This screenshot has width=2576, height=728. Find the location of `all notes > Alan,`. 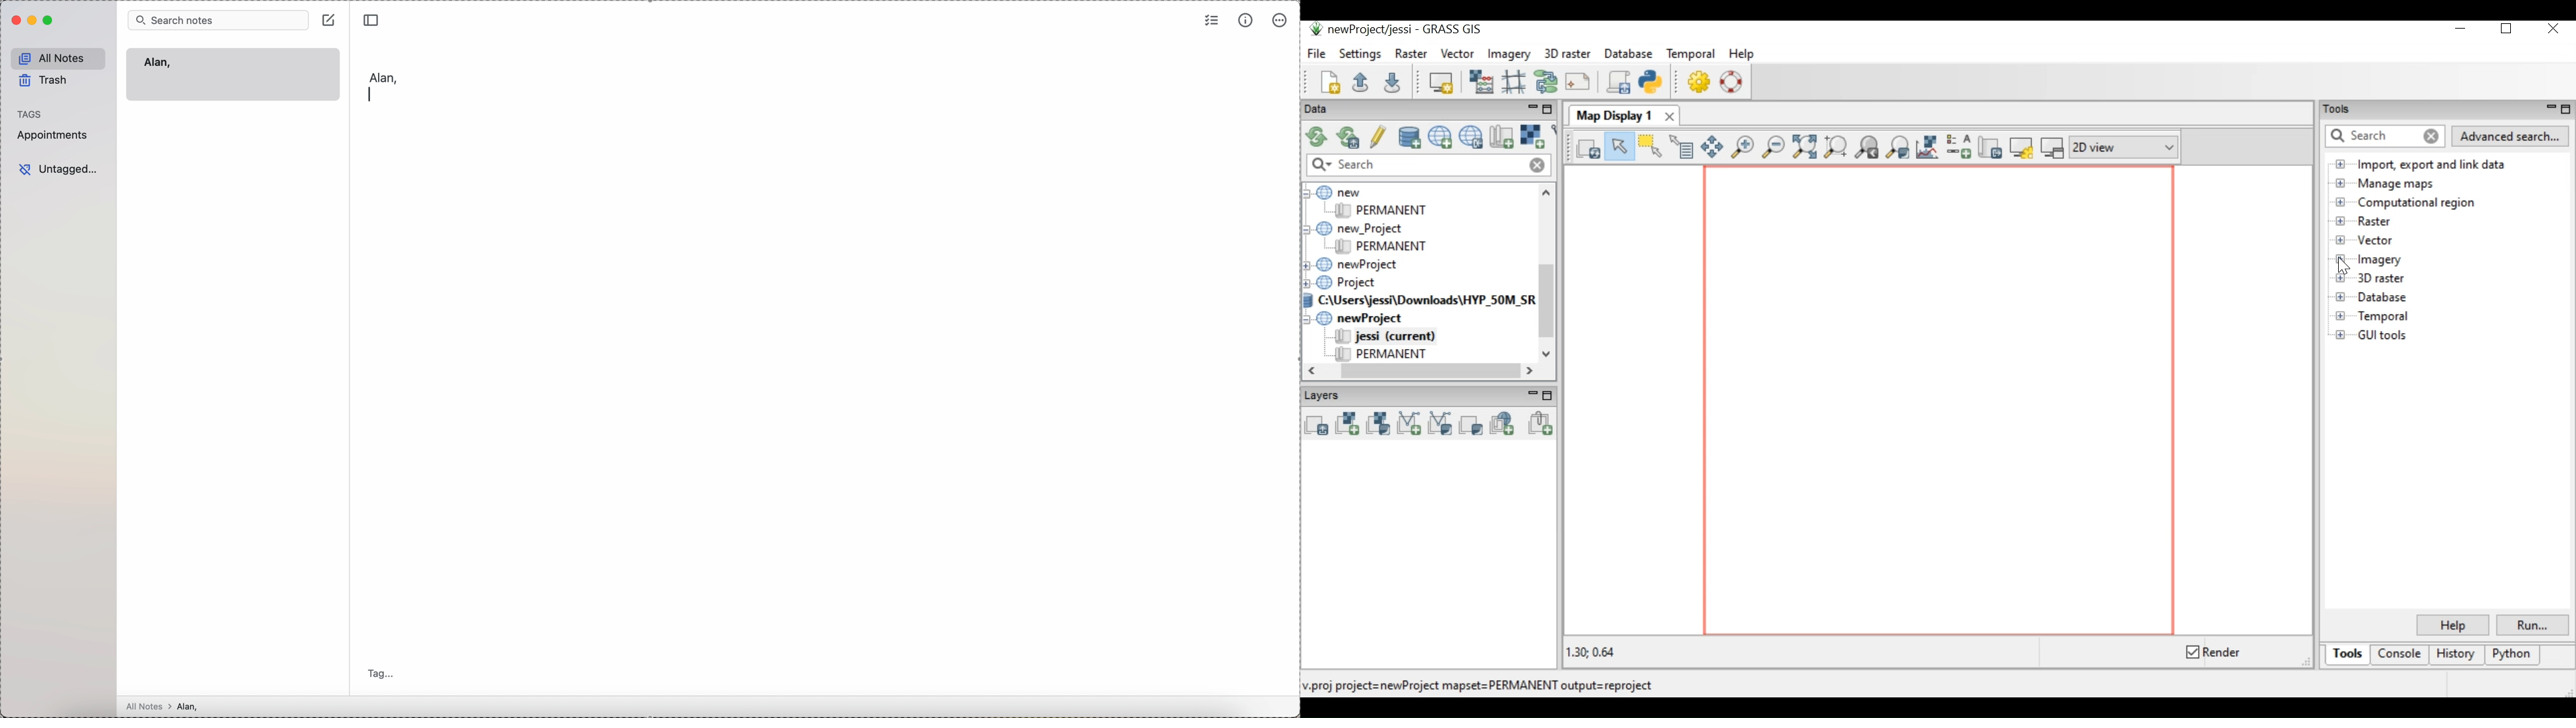

all notes > Alan, is located at coordinates (165, 706).